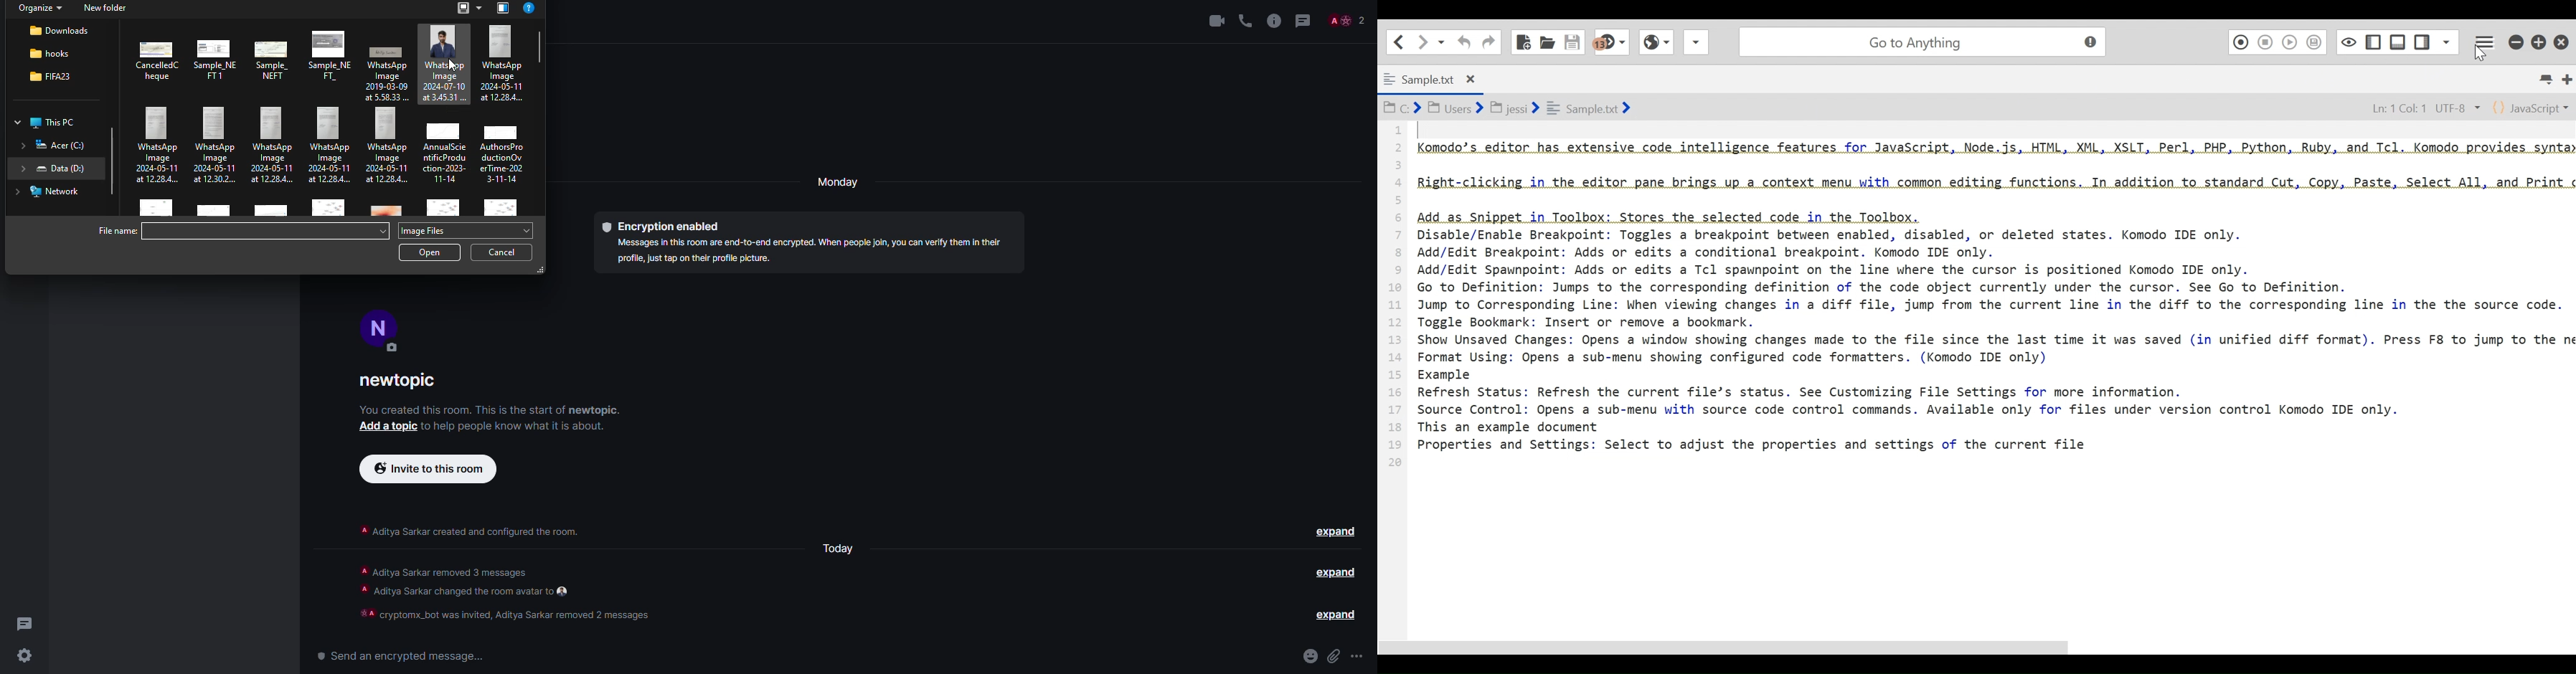 This screenshot has width=2576, height=700. What do you see at coordinates (1358, 655) in the screenshot?
I see `more` at bounding box center [1358, 655].